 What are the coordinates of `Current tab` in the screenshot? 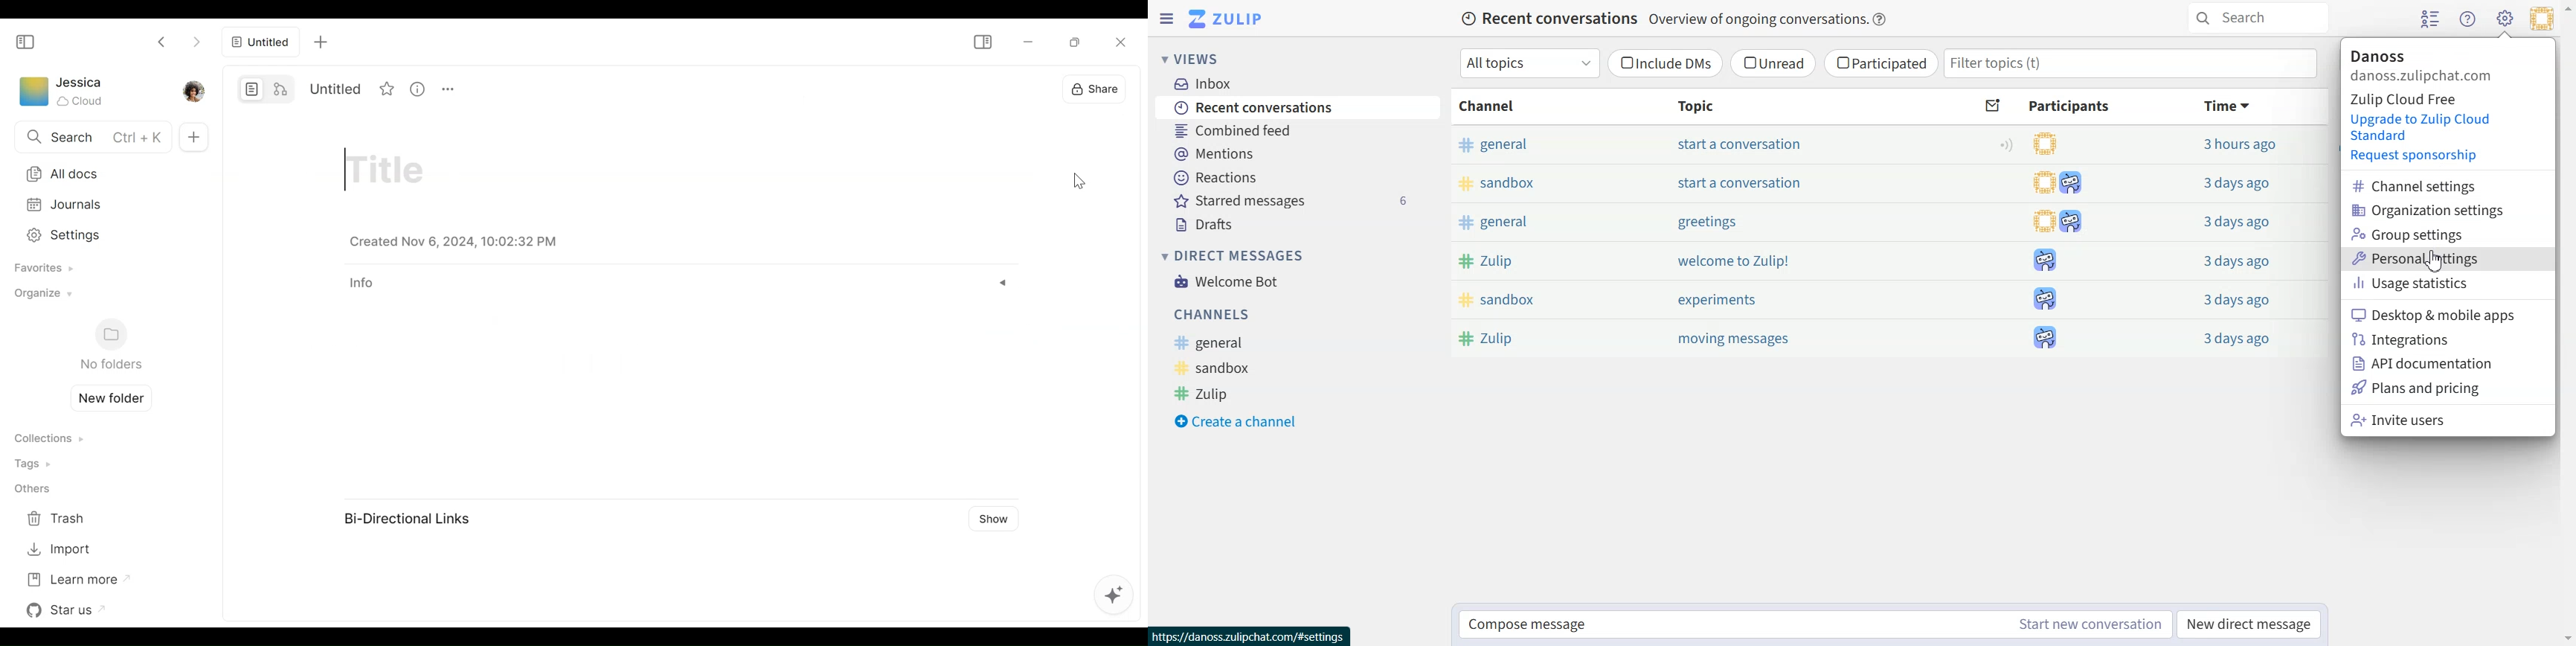 It's located at (260, 45).